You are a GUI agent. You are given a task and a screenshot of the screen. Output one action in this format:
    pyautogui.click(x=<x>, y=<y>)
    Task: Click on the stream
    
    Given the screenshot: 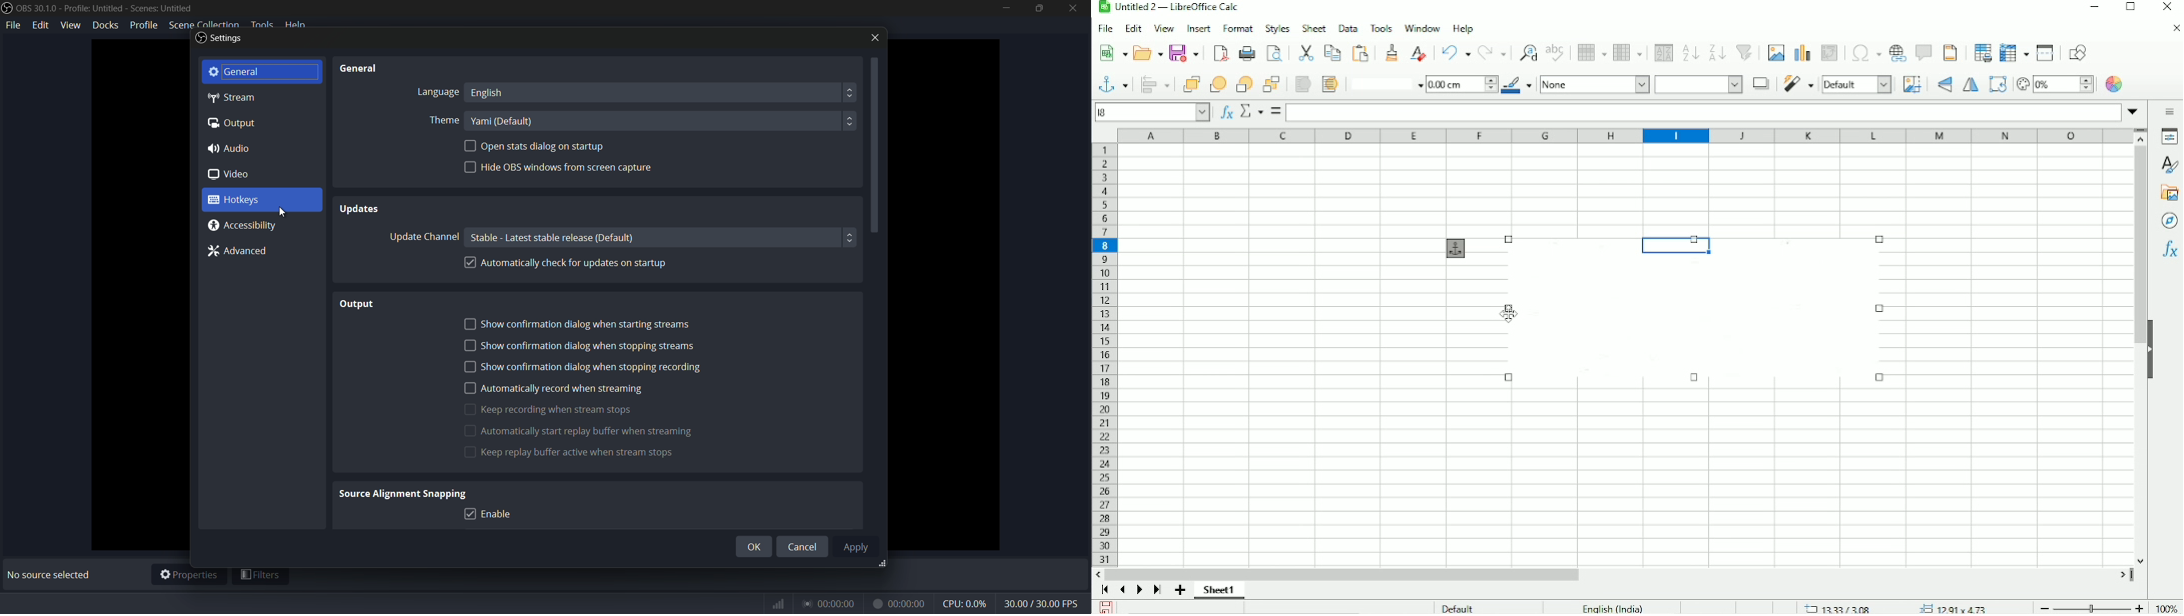 What is the action you would take?
    pyautogui.click(x=233, y=98)
    